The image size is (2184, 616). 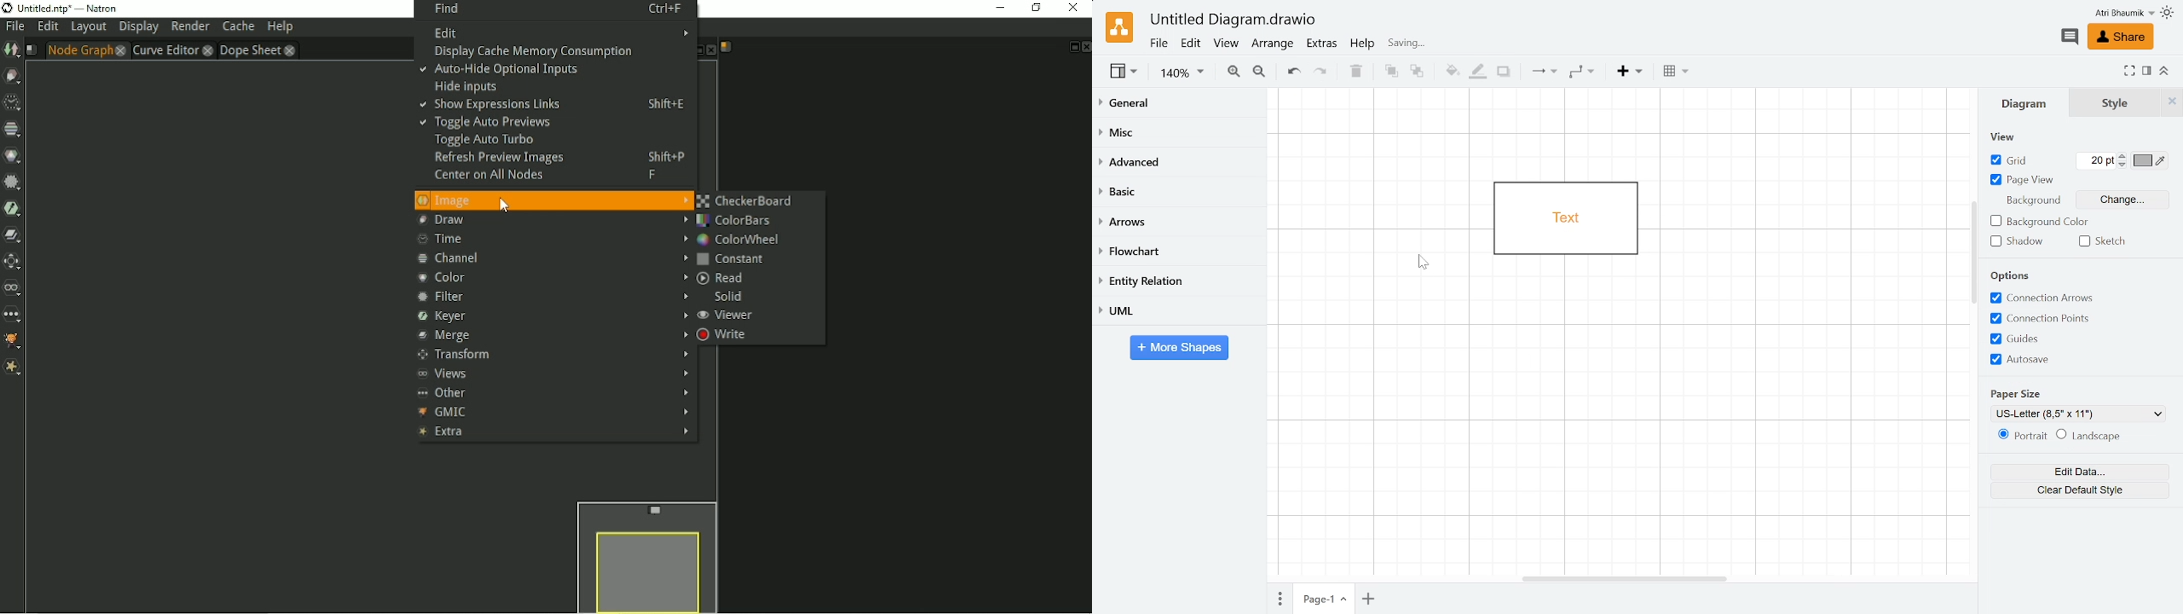 I want to click on Format, so click(x=2147, y=72).